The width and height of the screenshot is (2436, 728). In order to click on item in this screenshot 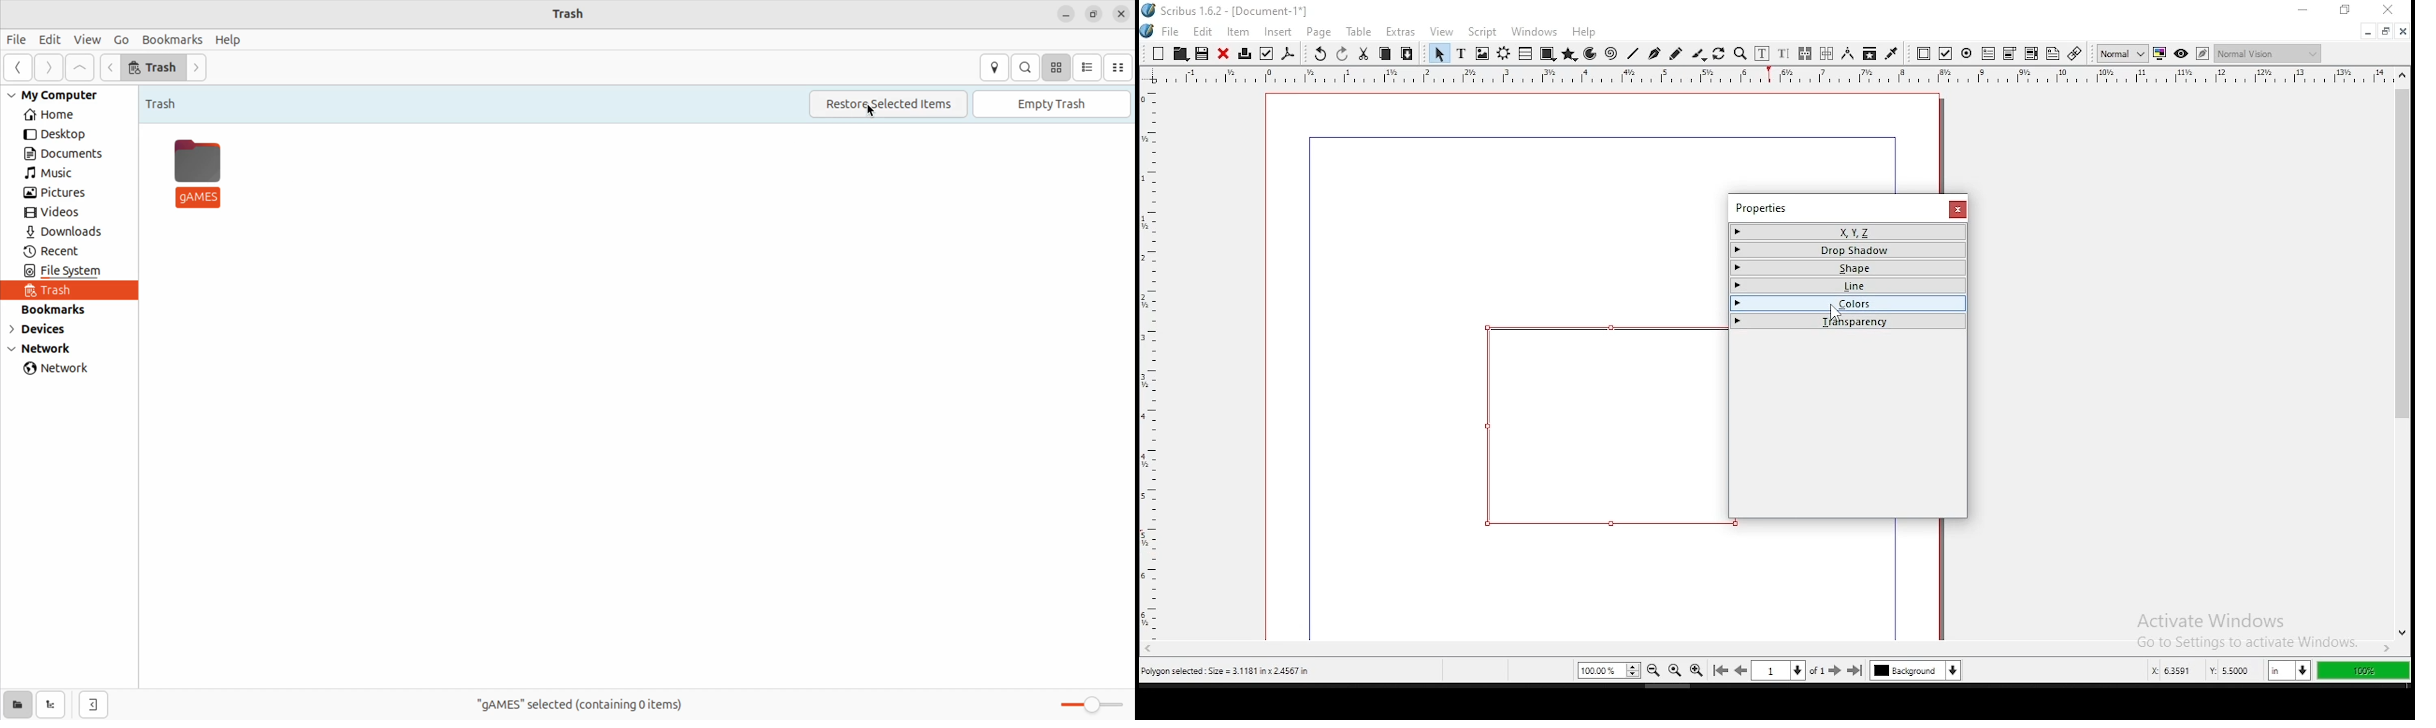, I will do `click(1238, 31)`.